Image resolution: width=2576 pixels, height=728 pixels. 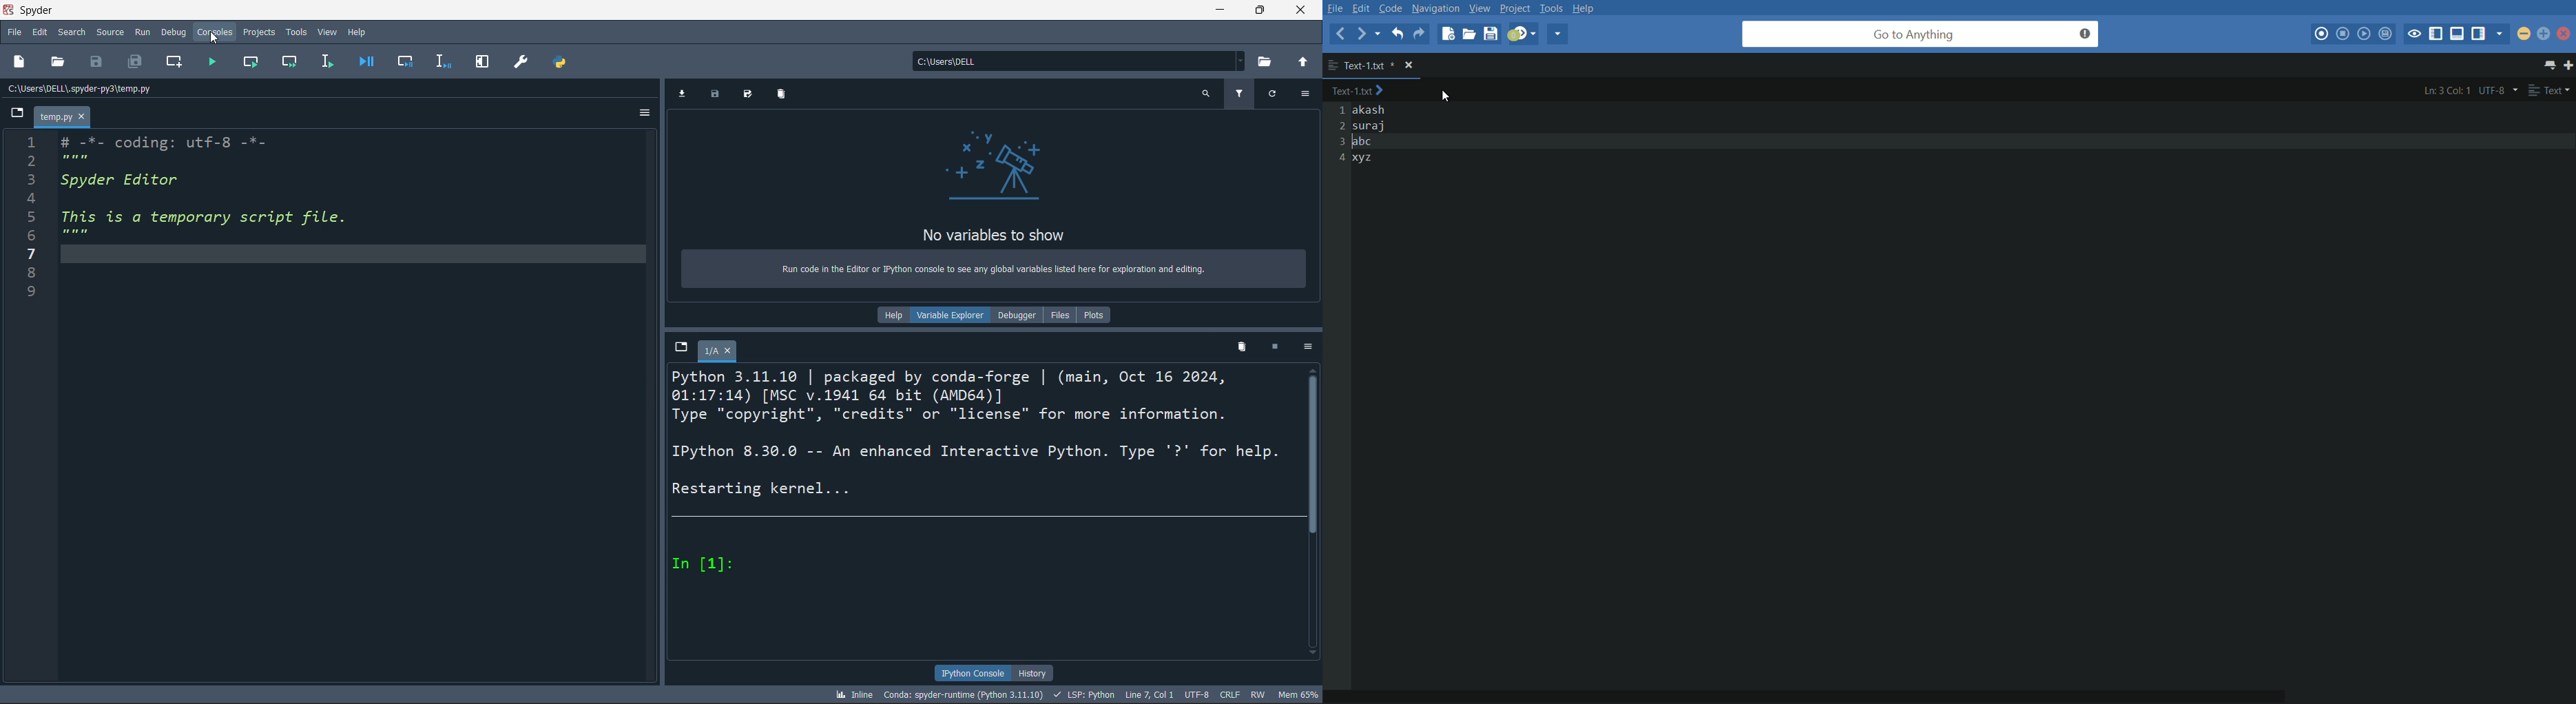 I want to click on refresh, so click(x=1274, y=94).